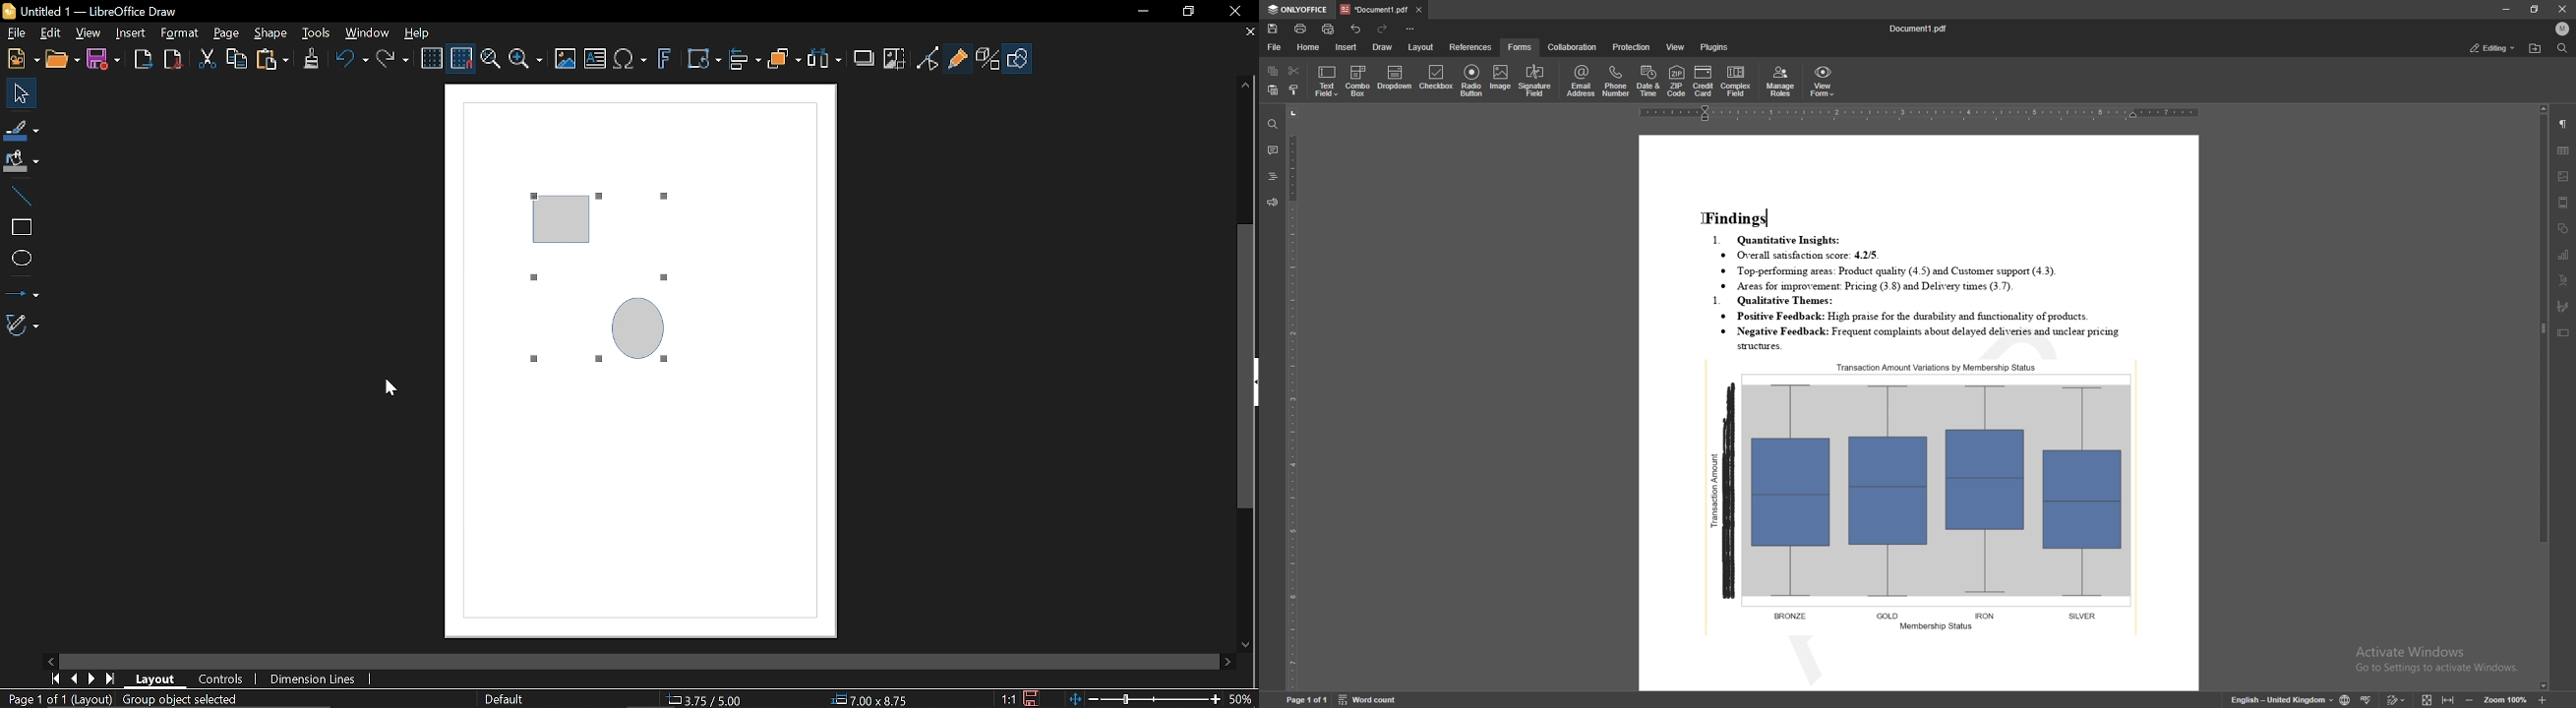  Describe the element at coordinates (509, 700) in the screenshot. I see `Slide master name` at that location.